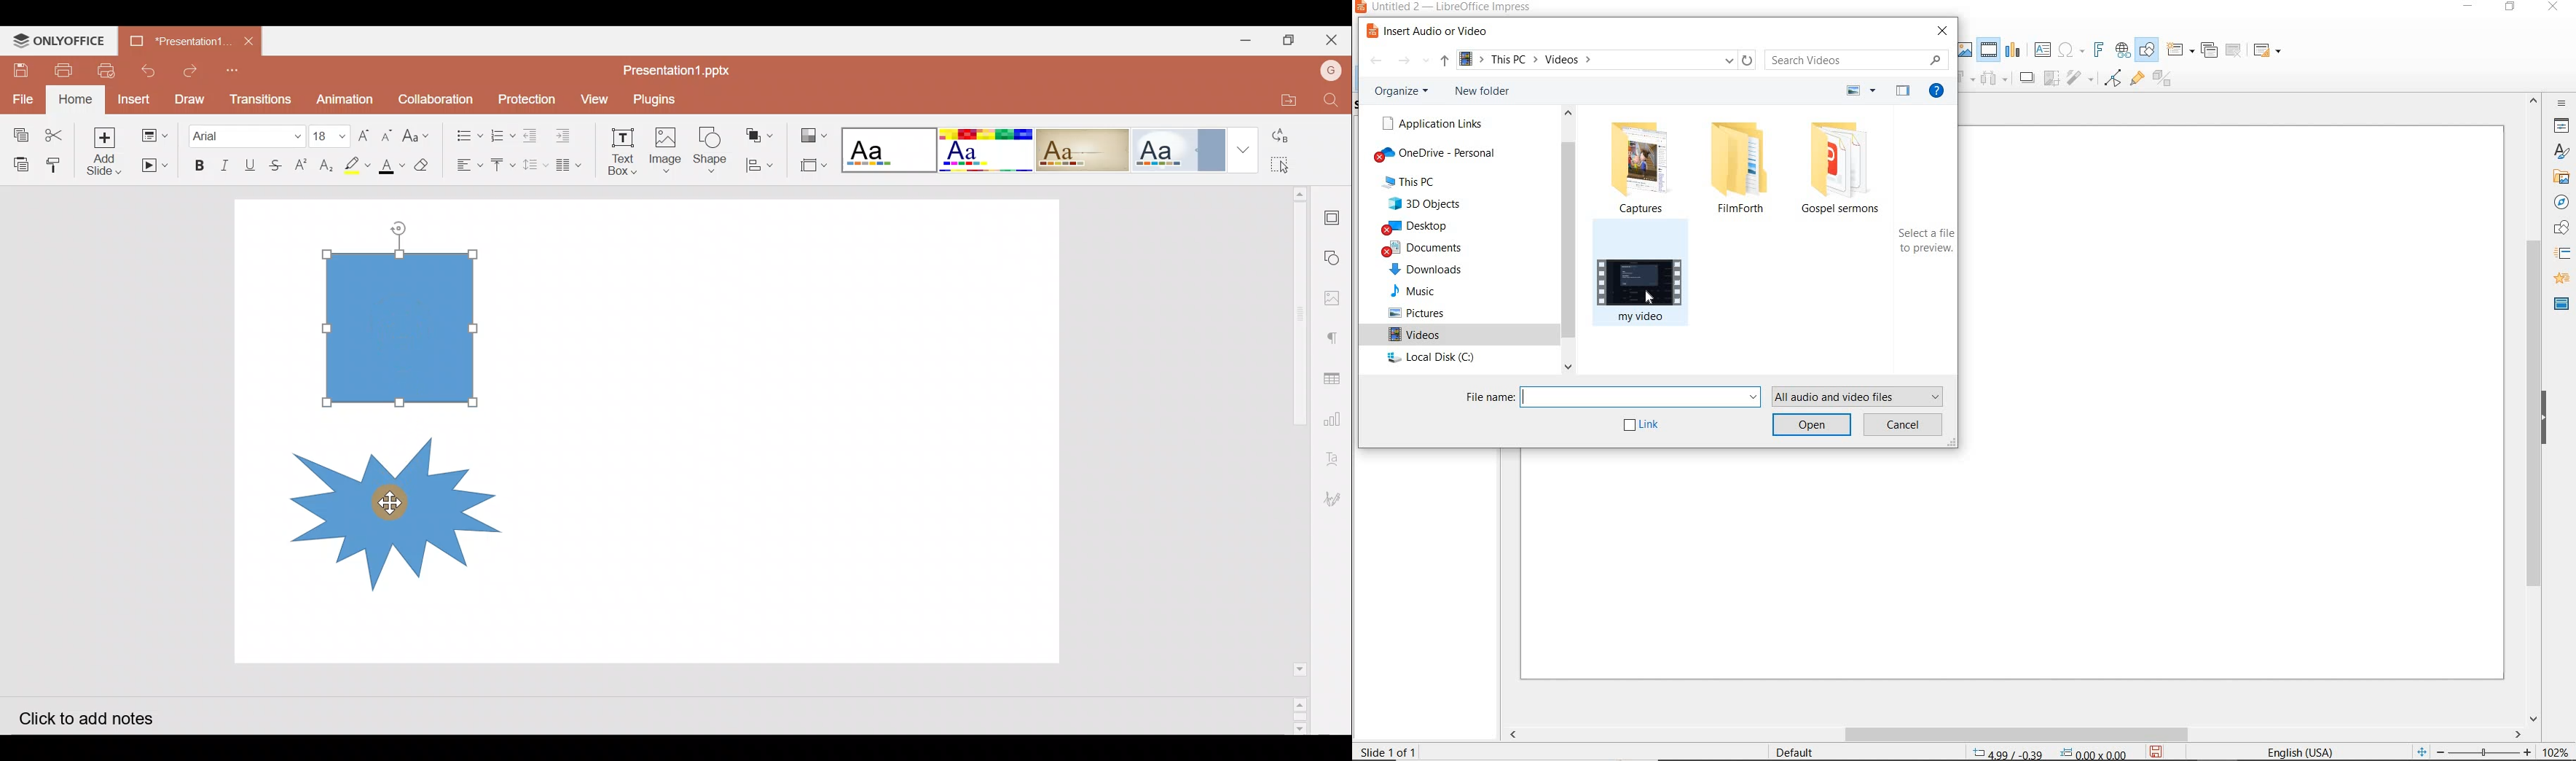  What do you see at coordinates (175, 42) in the screenshot?
I see `Presentation1.` at bounding box center [175, 42].